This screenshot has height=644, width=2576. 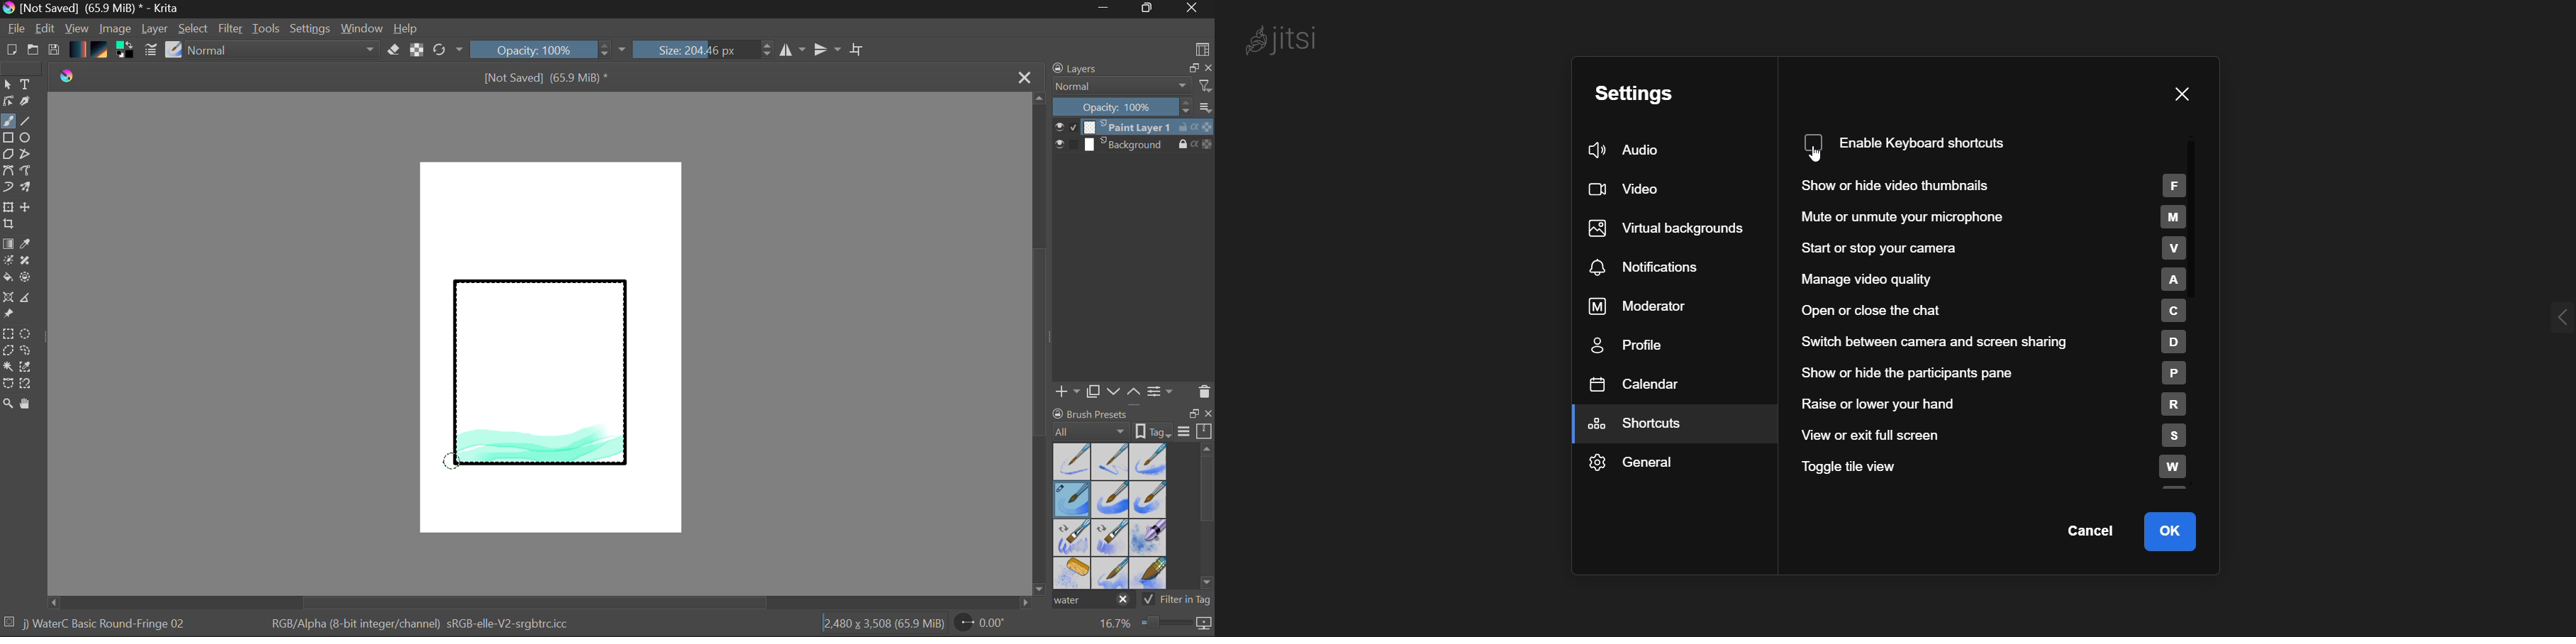 What do you see at coordinates (34, 51) in the screenshot?
I see `Open` at bounding box center [34, 51].